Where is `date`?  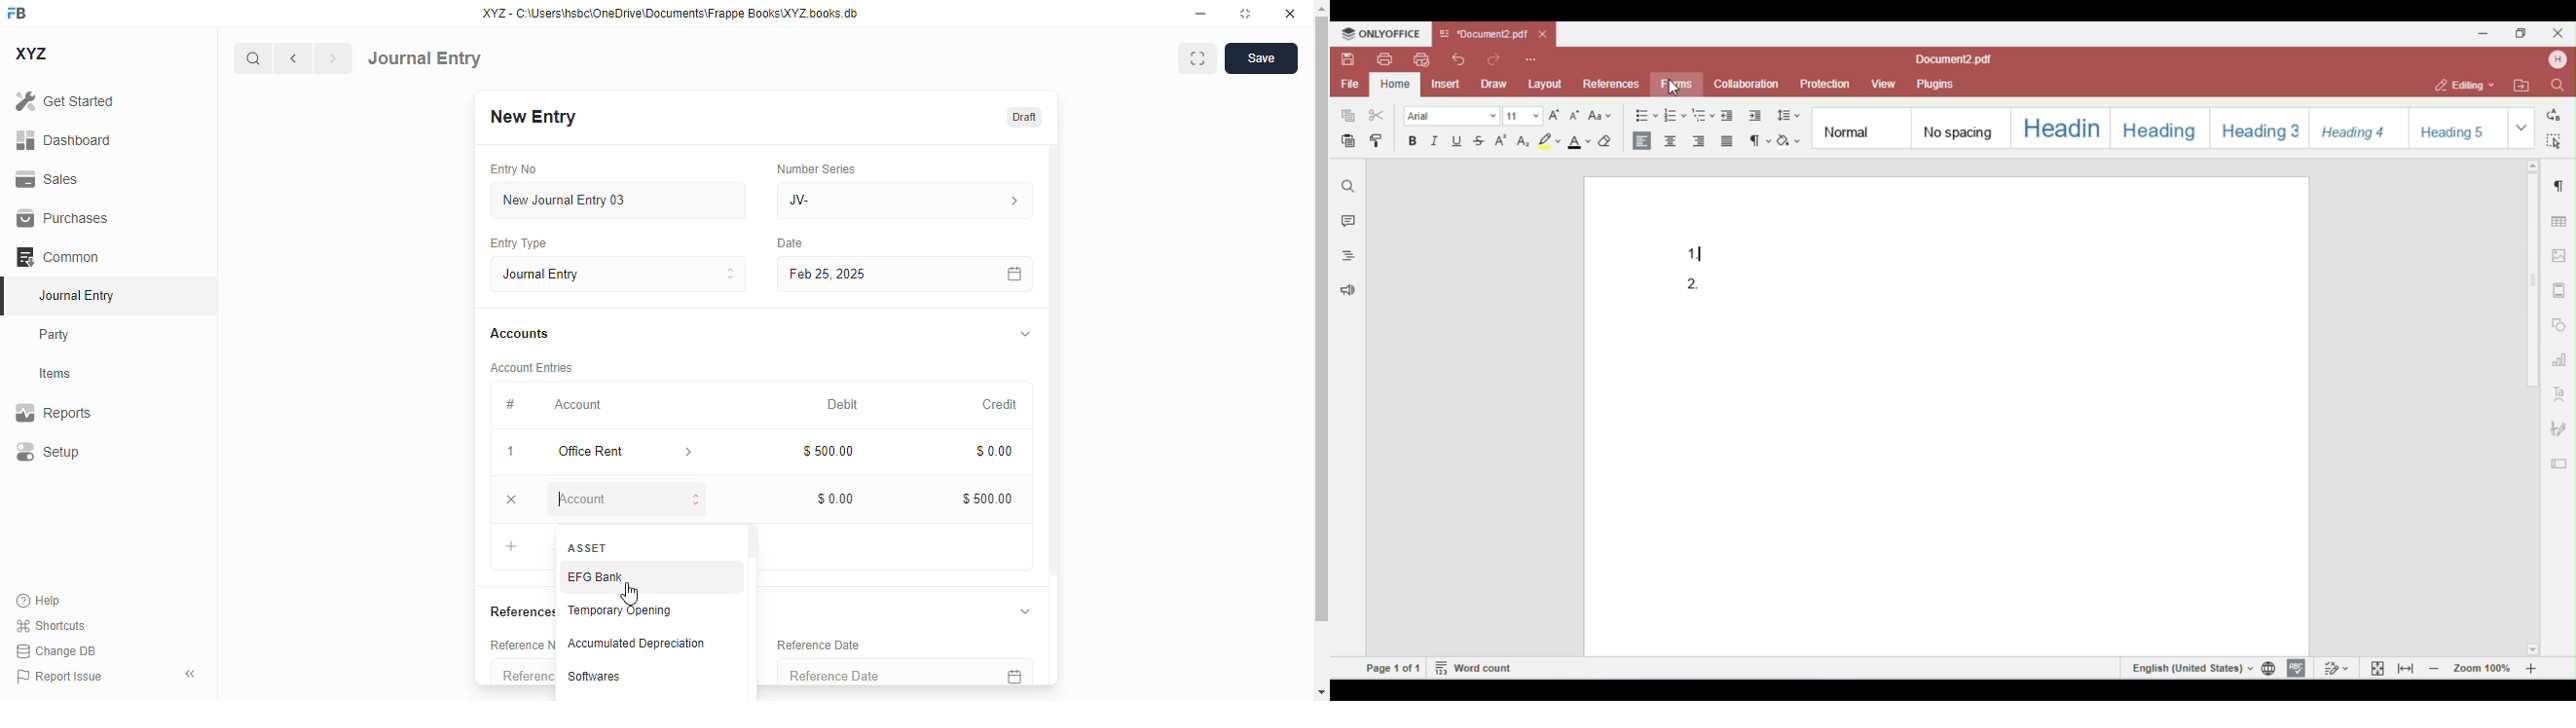 date is located at coordinates (793, 242).